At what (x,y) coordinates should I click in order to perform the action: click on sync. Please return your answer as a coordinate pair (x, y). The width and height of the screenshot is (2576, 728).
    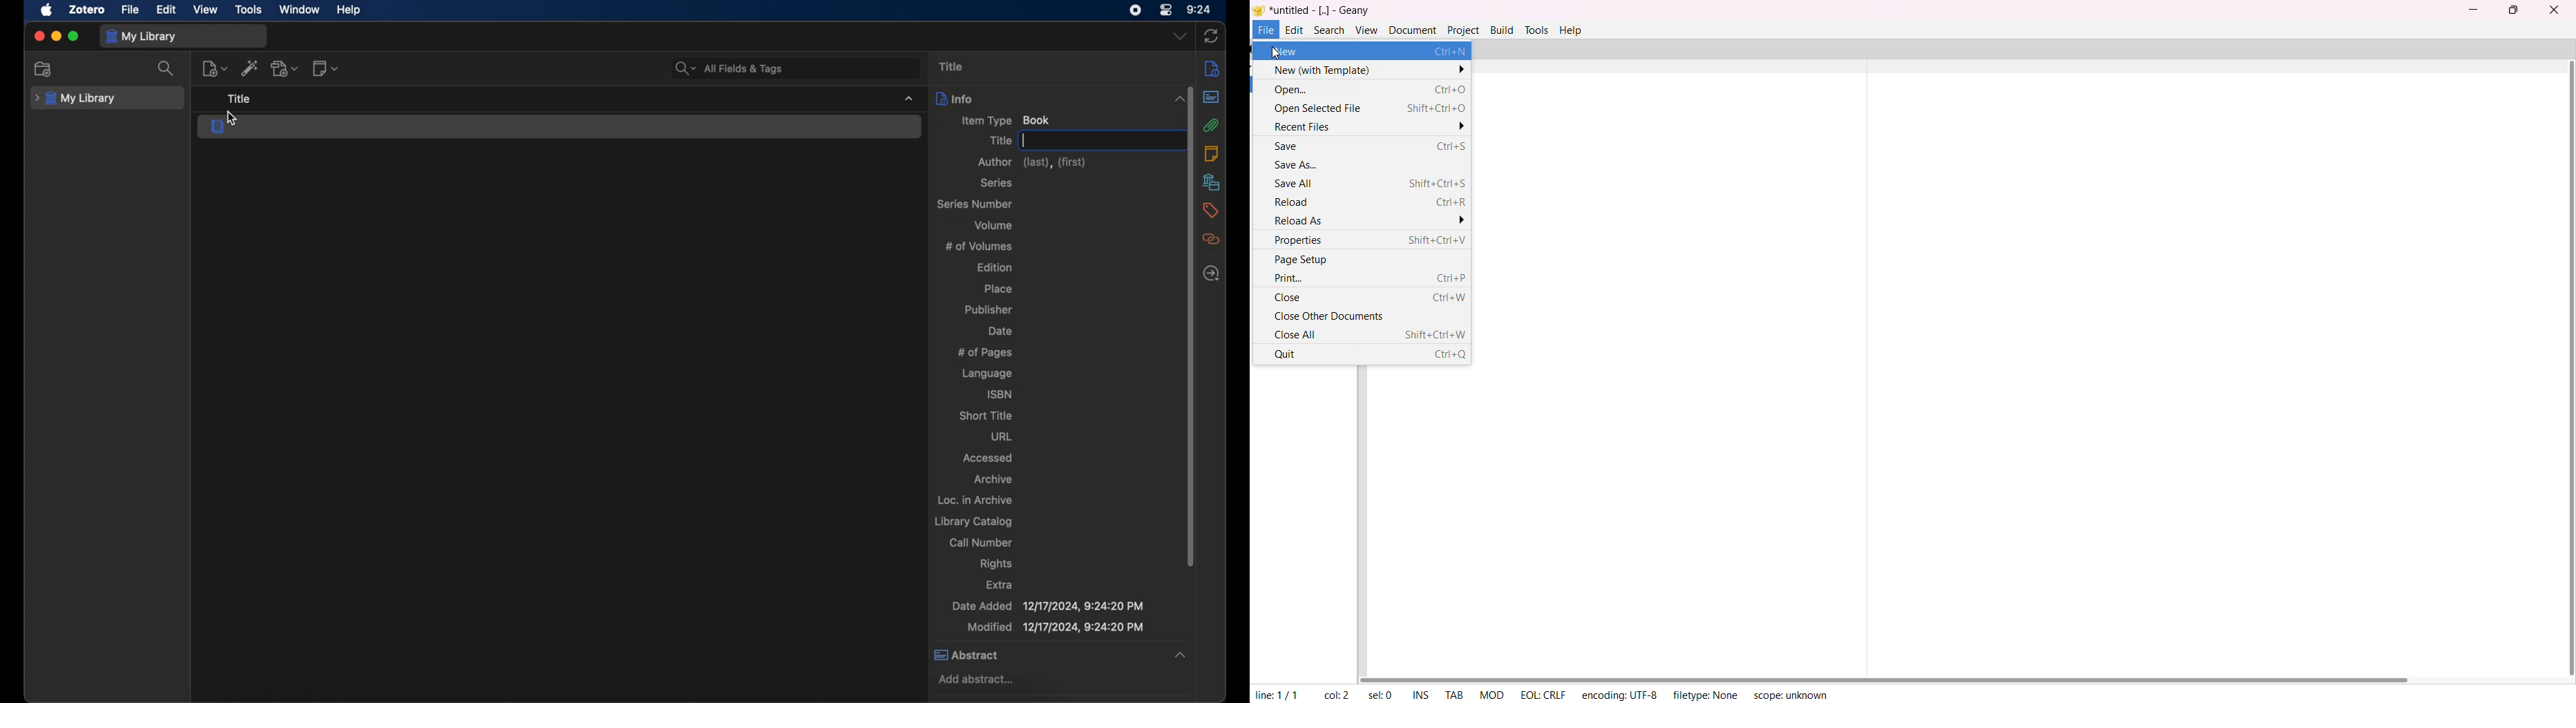
    Looking at the image, I should click on (1212, 36).